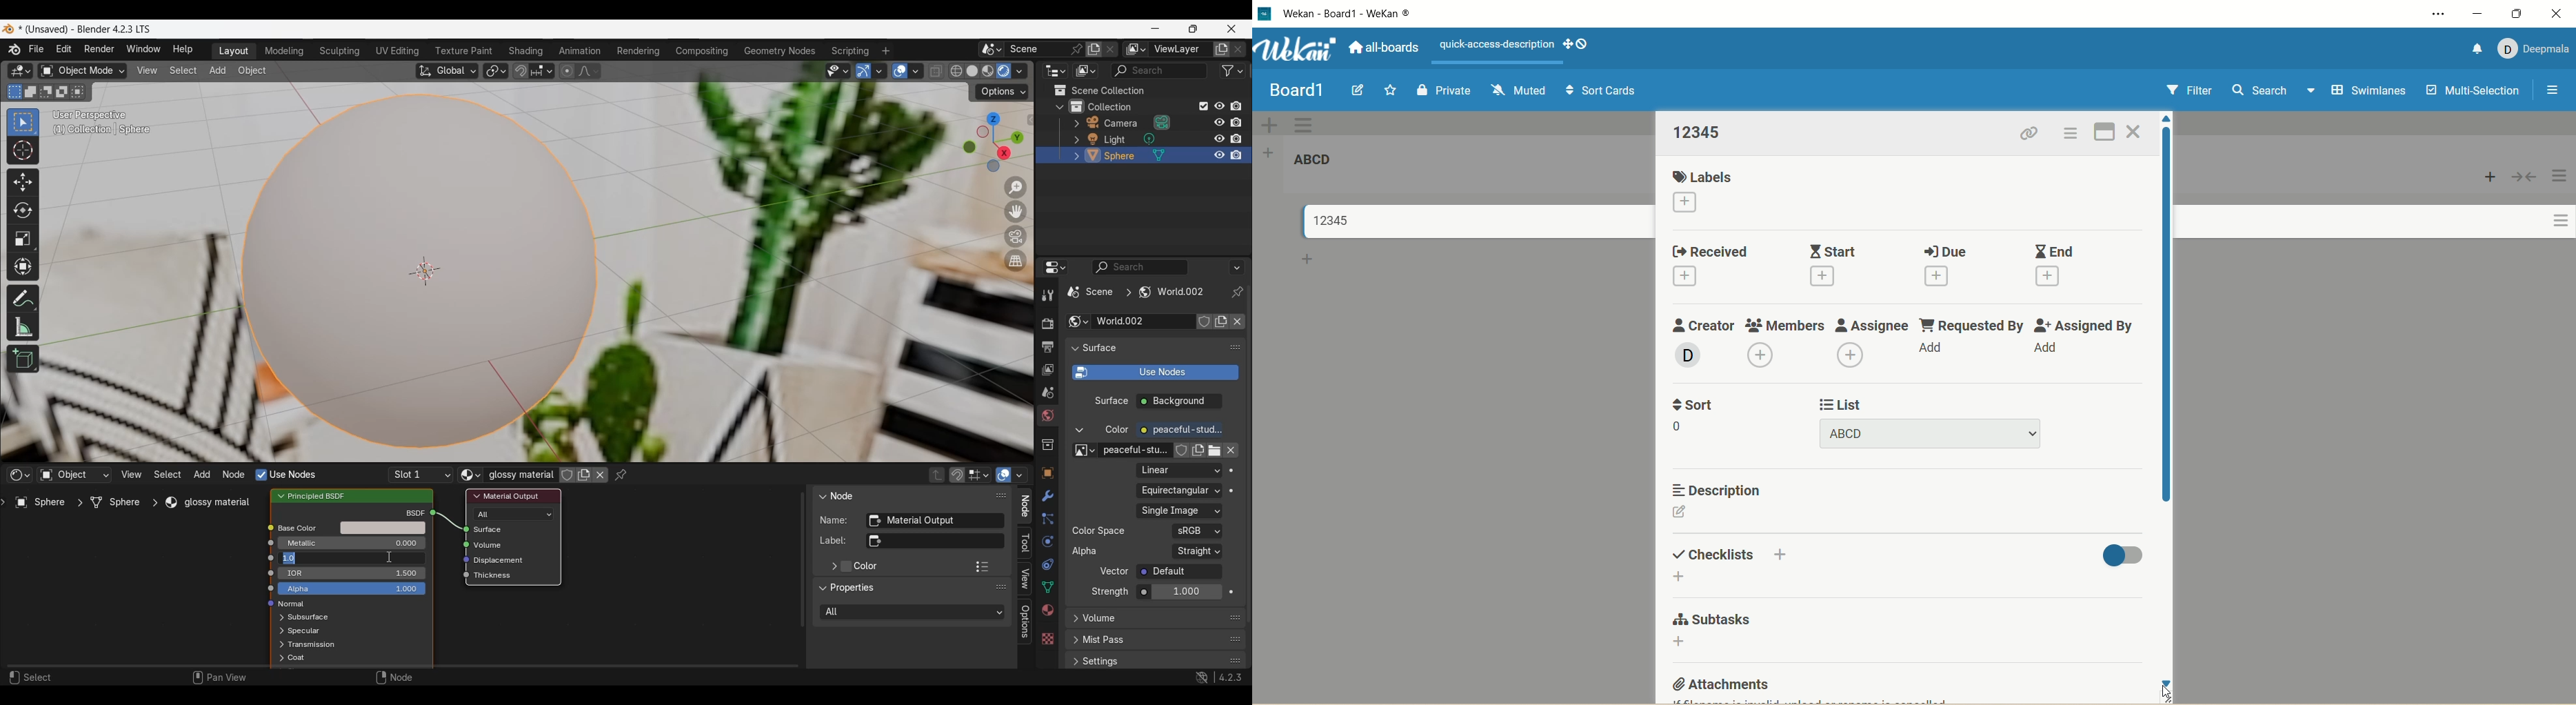 The width and height of the screenshot is (2576, 728). I want to click on Options panel, so click(1026, 621).